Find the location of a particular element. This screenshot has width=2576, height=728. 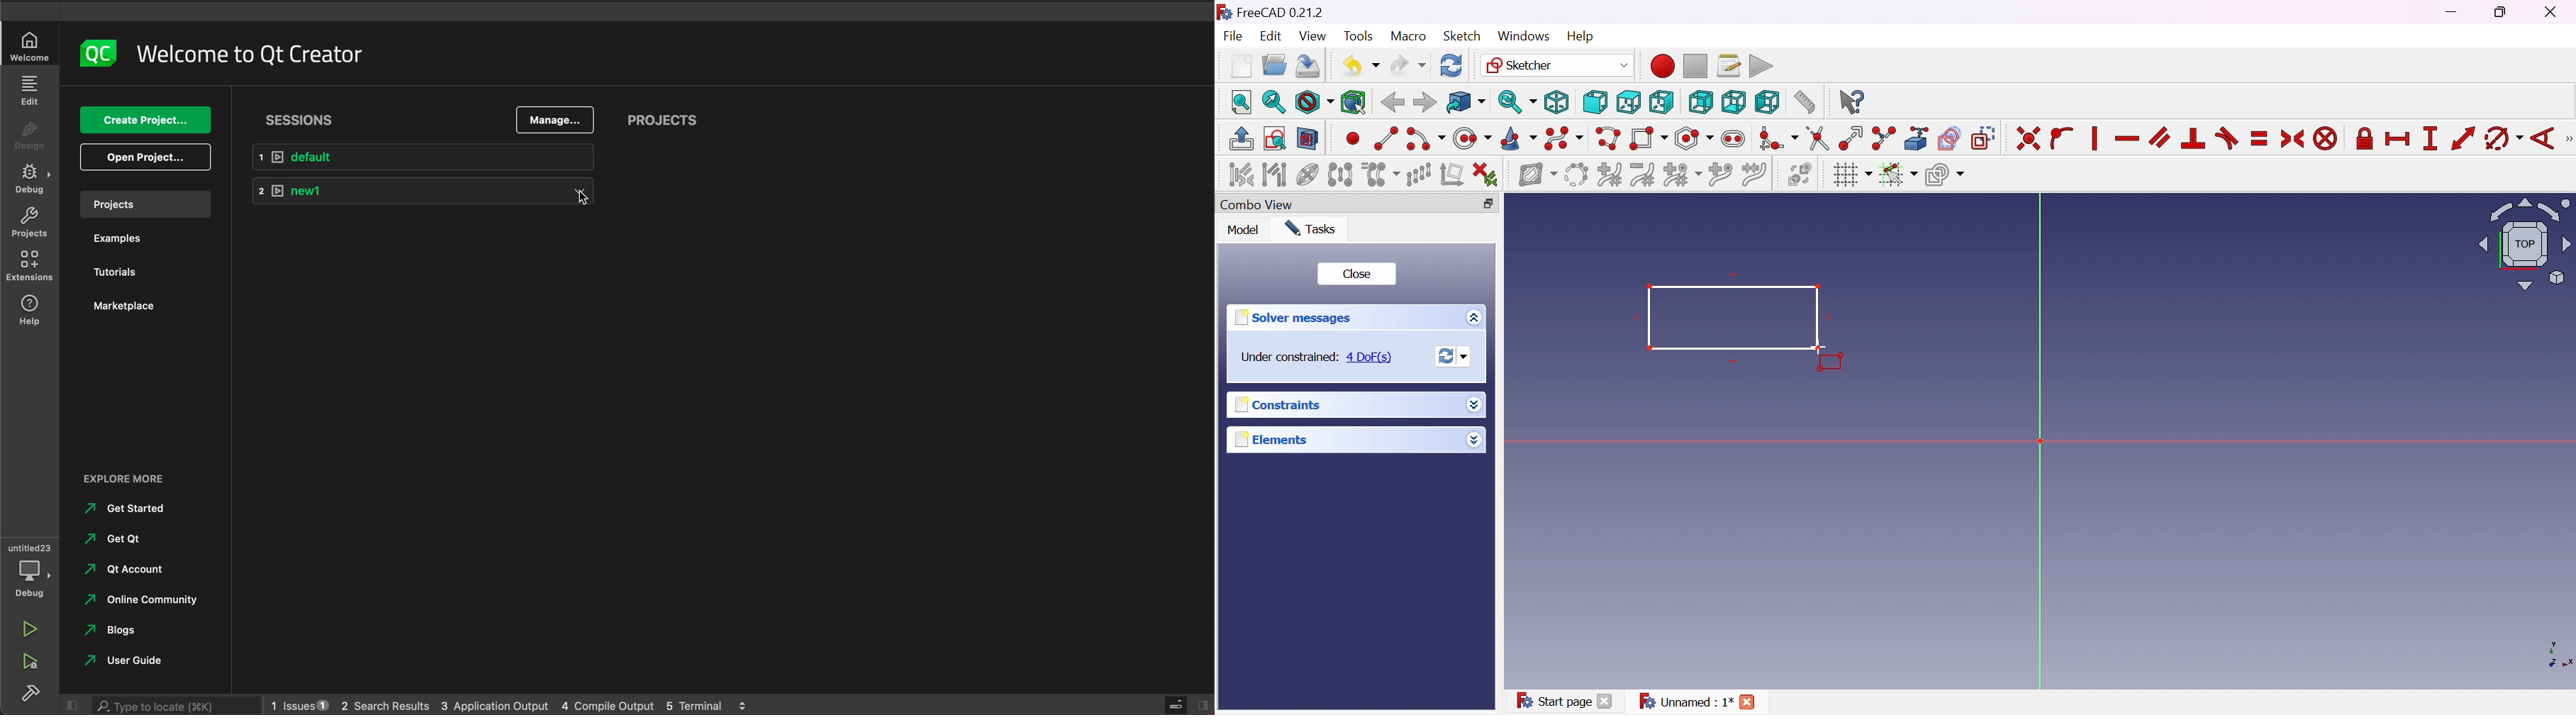

Edit is located at coordinates (1272, 37).